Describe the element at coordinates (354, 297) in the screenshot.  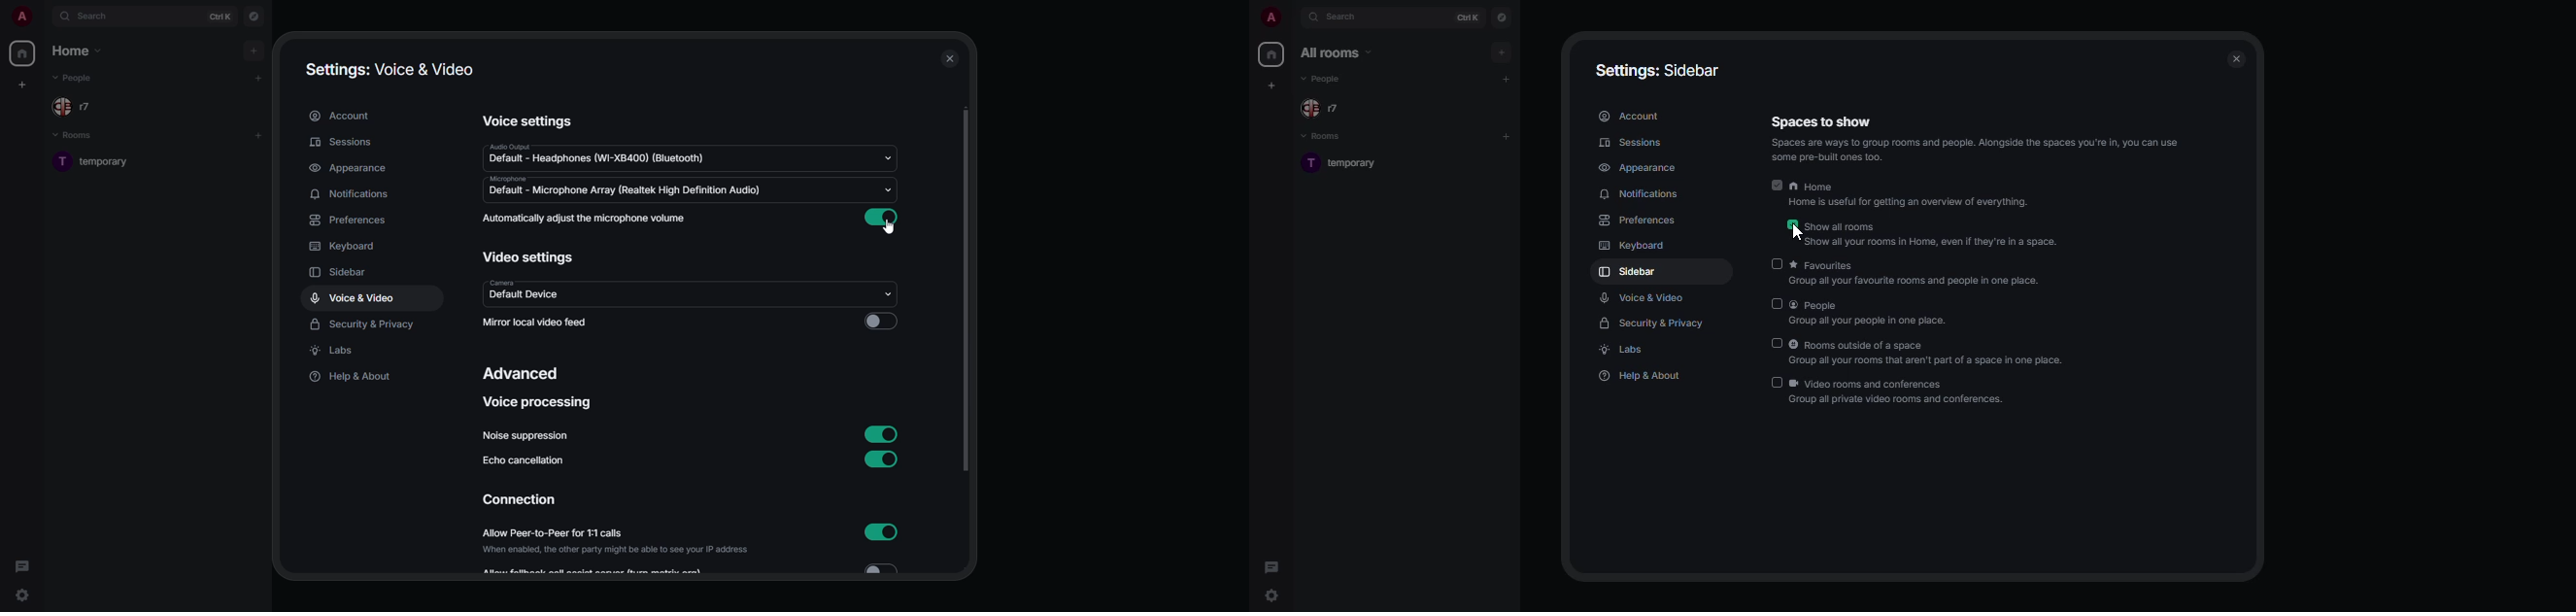
I see `voice & video` at that location.